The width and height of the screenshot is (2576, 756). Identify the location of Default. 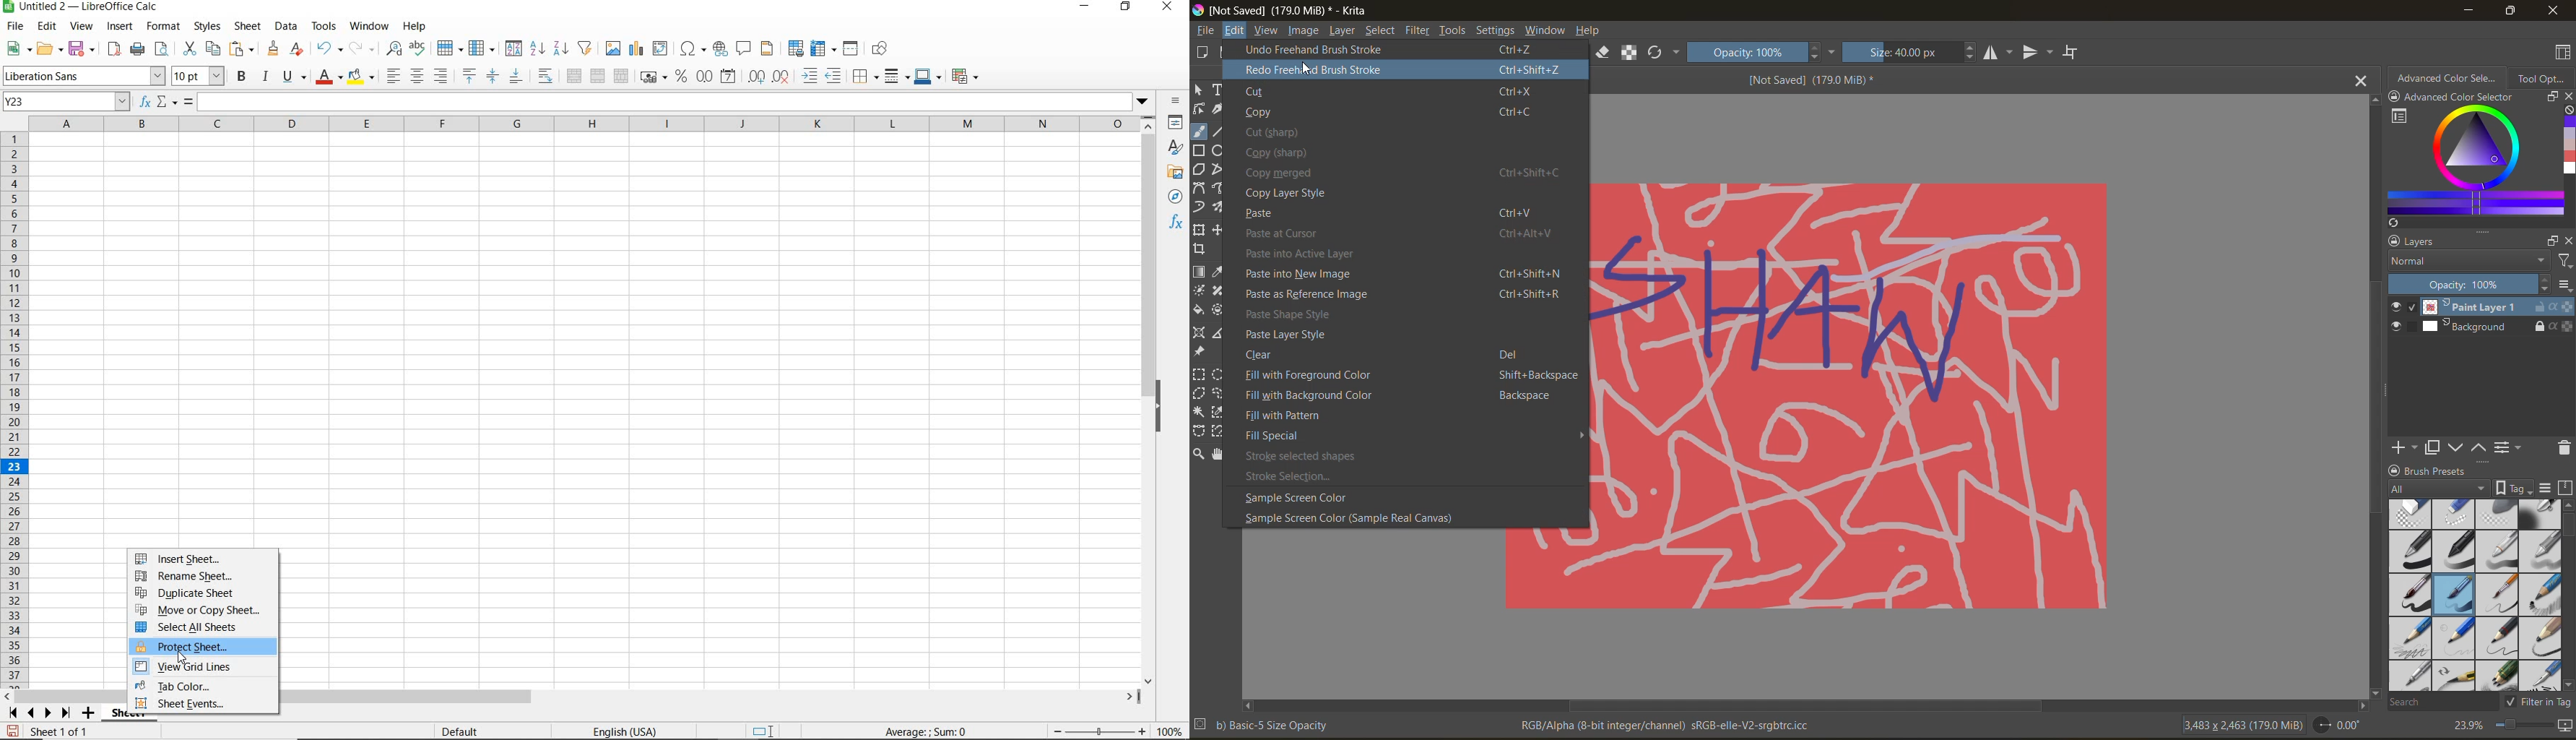
(468, 729).